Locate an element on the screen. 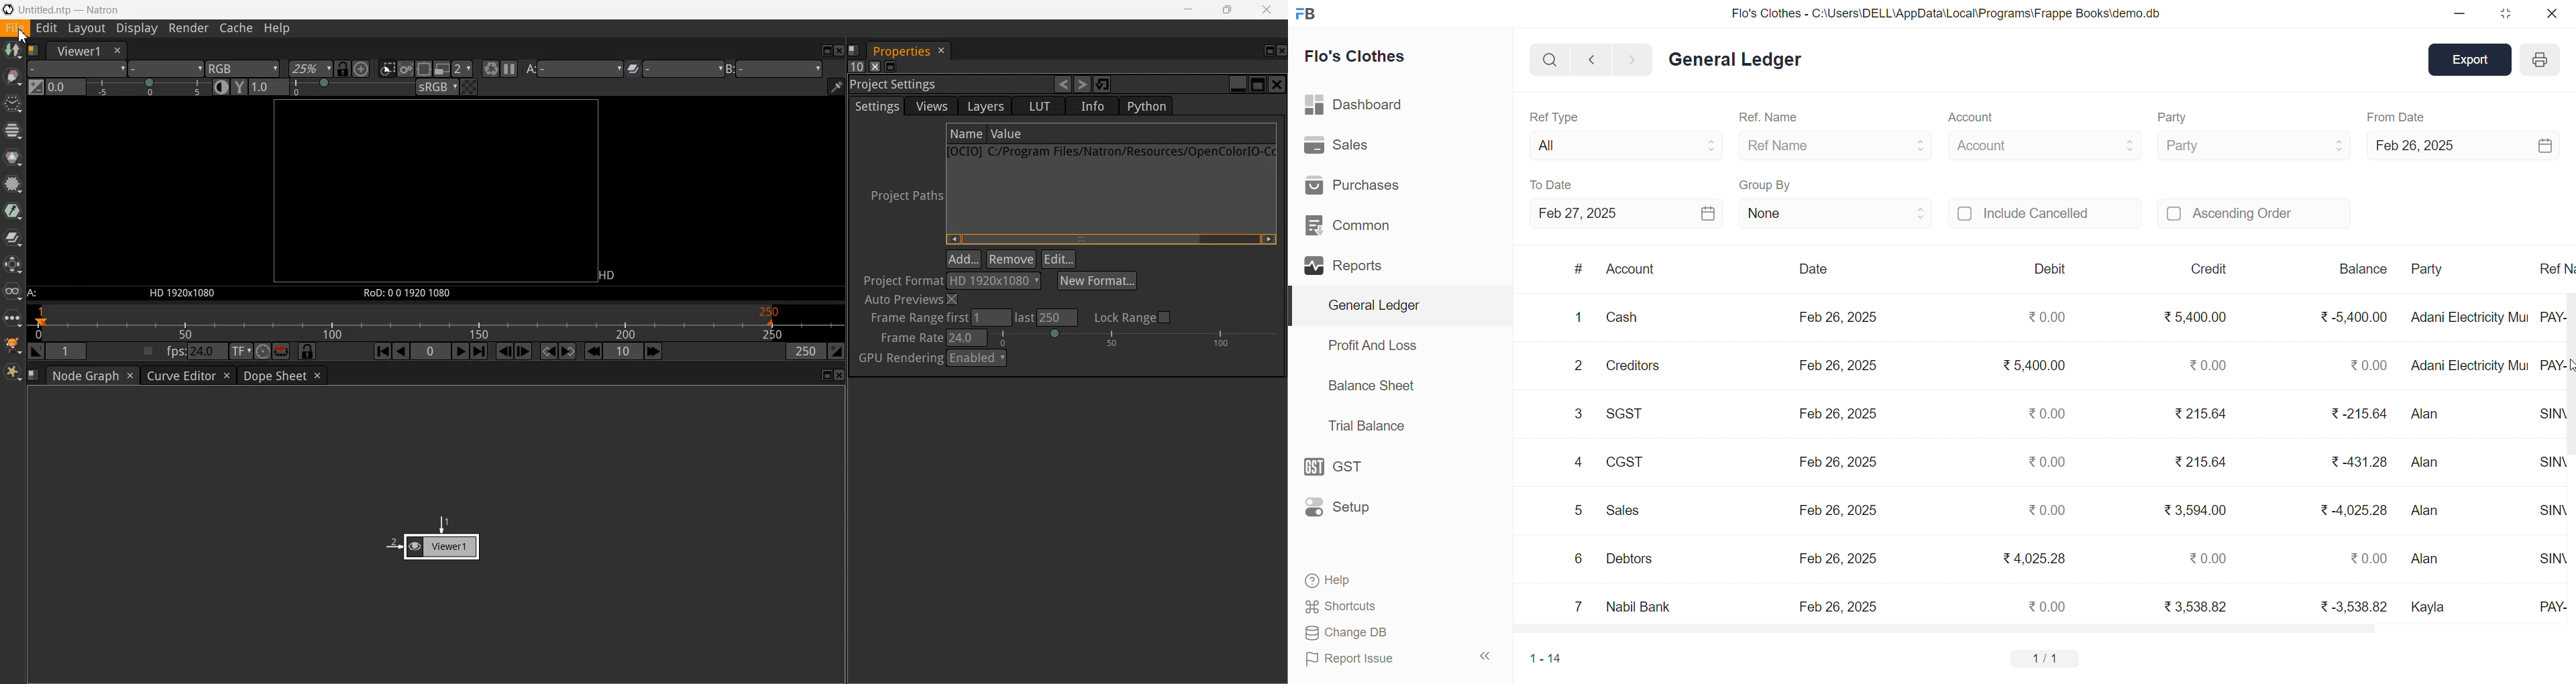  GST is located at coordinates (1340, 463).